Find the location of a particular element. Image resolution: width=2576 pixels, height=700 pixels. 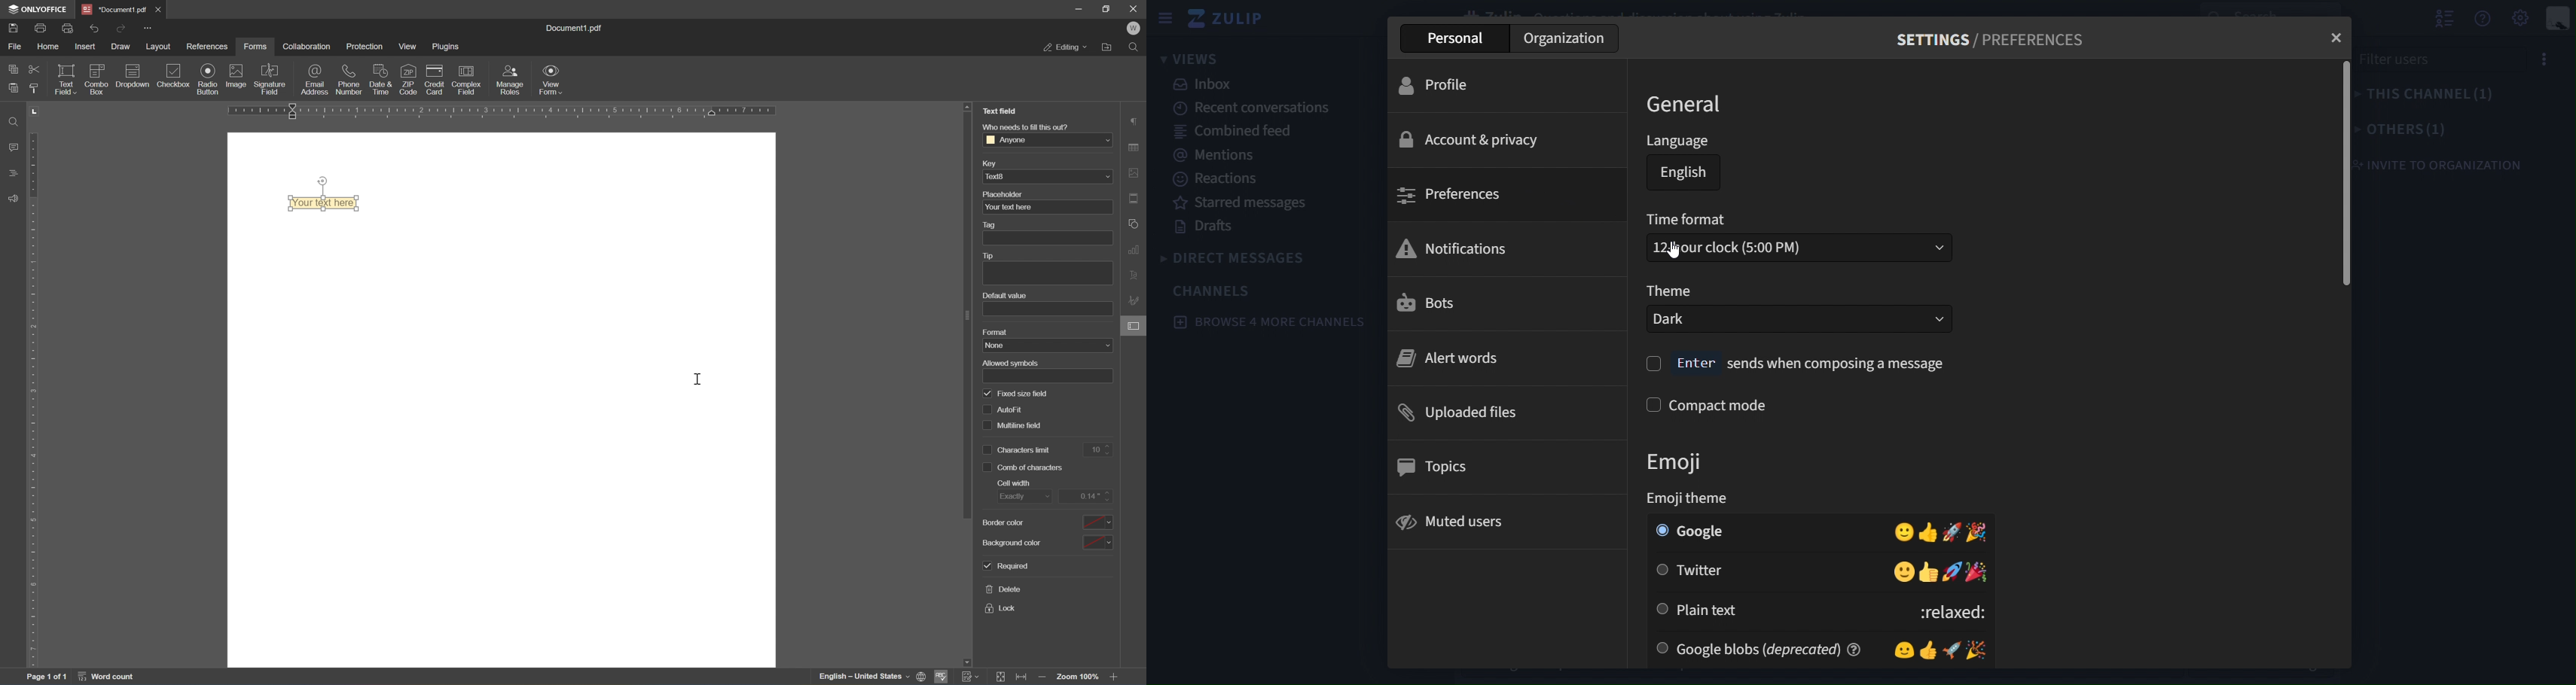

feedback and support is located at coordinates (12, 199).